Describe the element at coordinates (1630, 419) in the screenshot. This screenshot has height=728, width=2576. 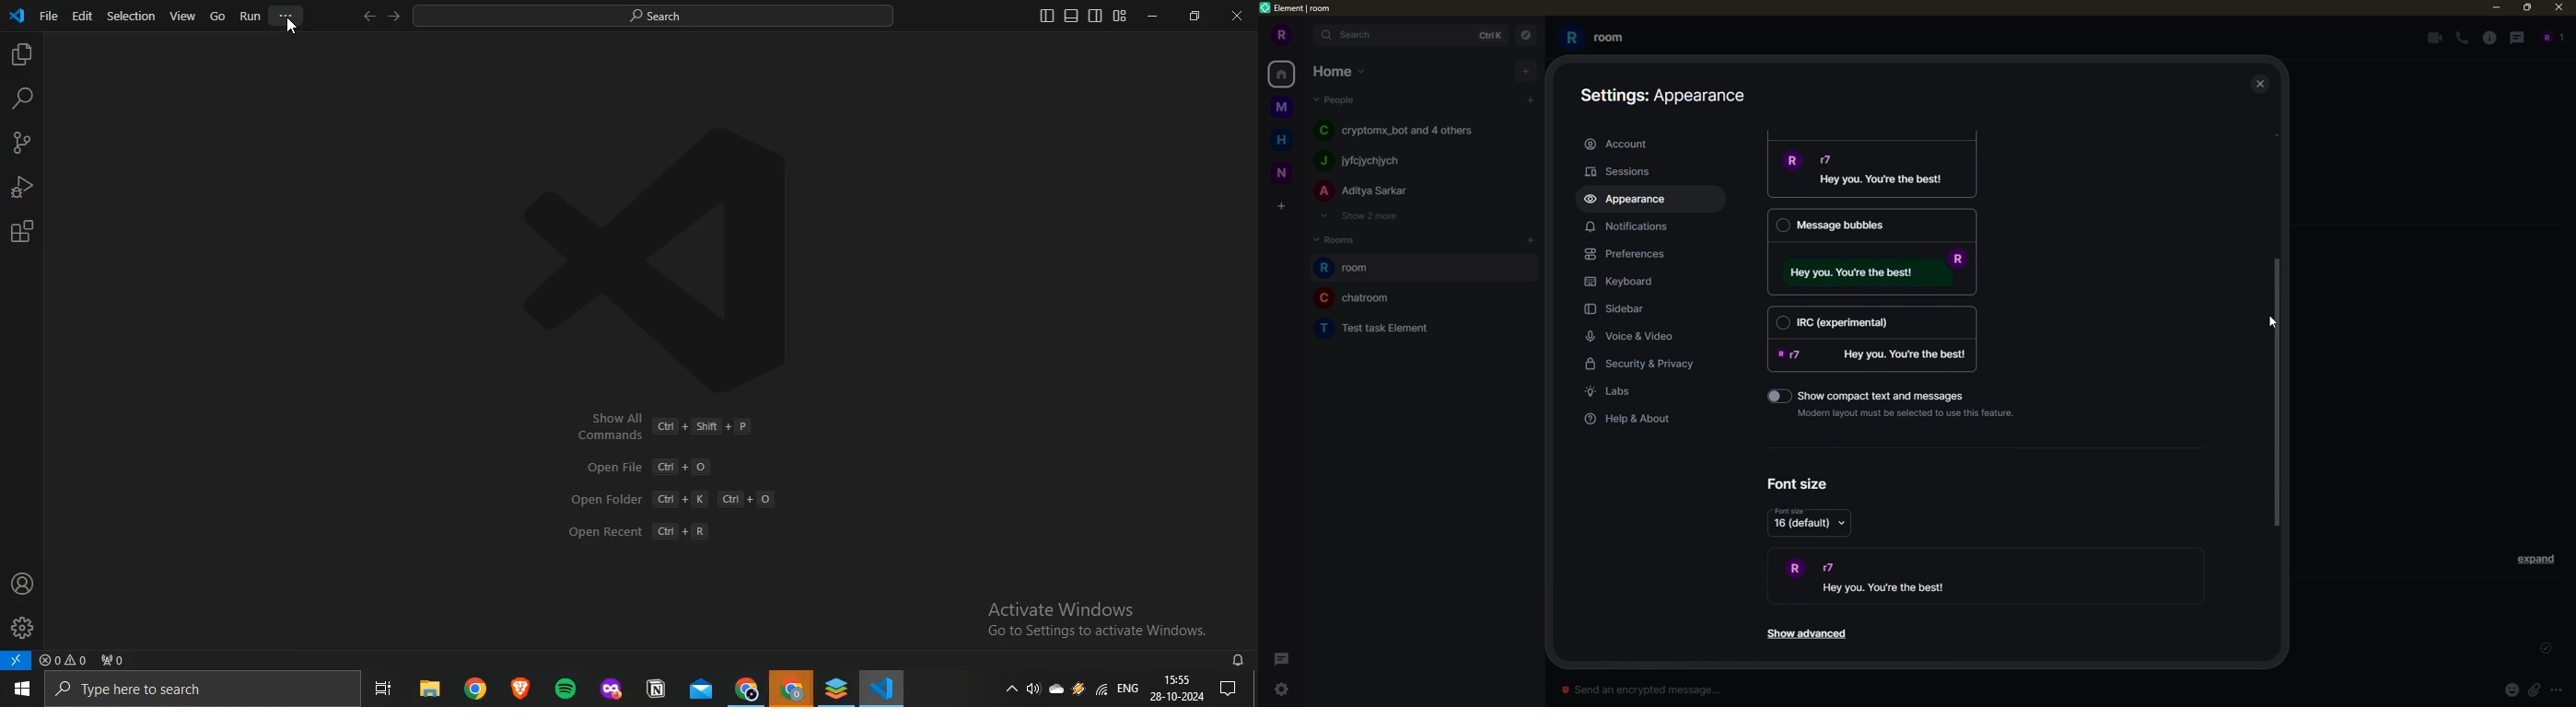
I see `help & about` at that location.